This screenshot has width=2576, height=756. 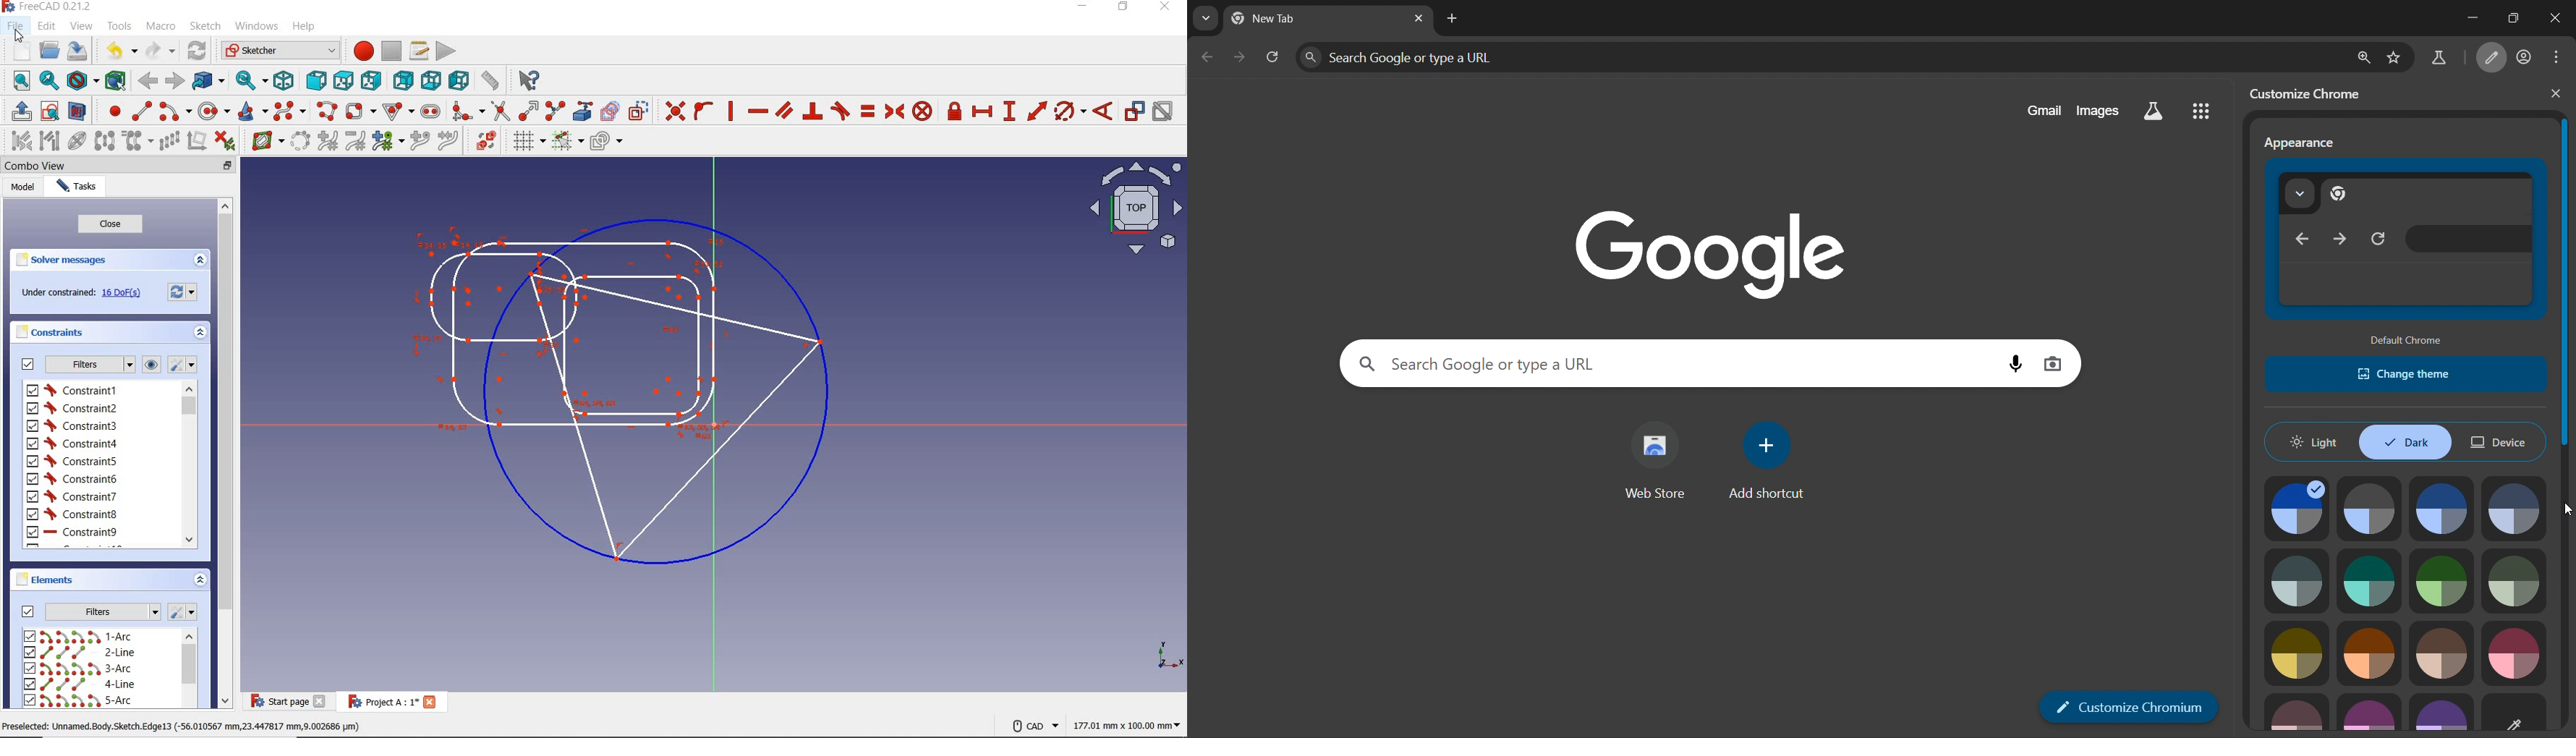 What do you see at coordinates (2407, 242) in the screenshot?
I see `appearance preview` at bounding box center [2407, 242].